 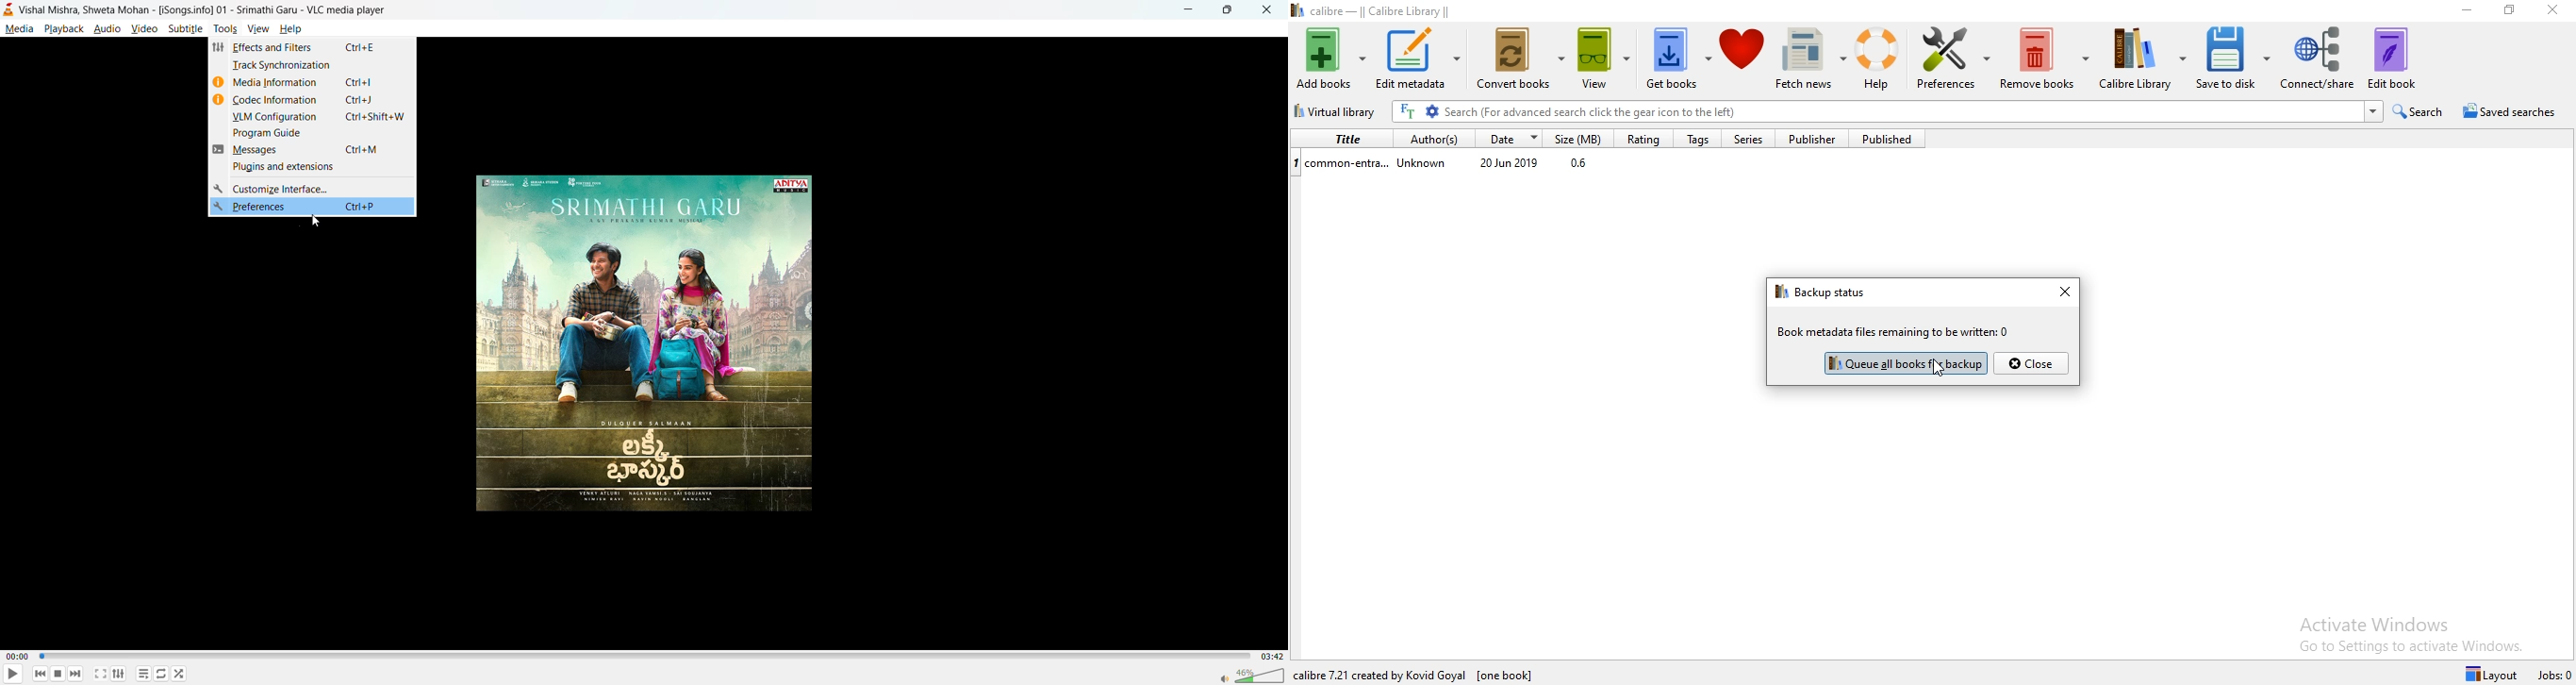 I want to click on thumbnail, so click(x=648, y=347).